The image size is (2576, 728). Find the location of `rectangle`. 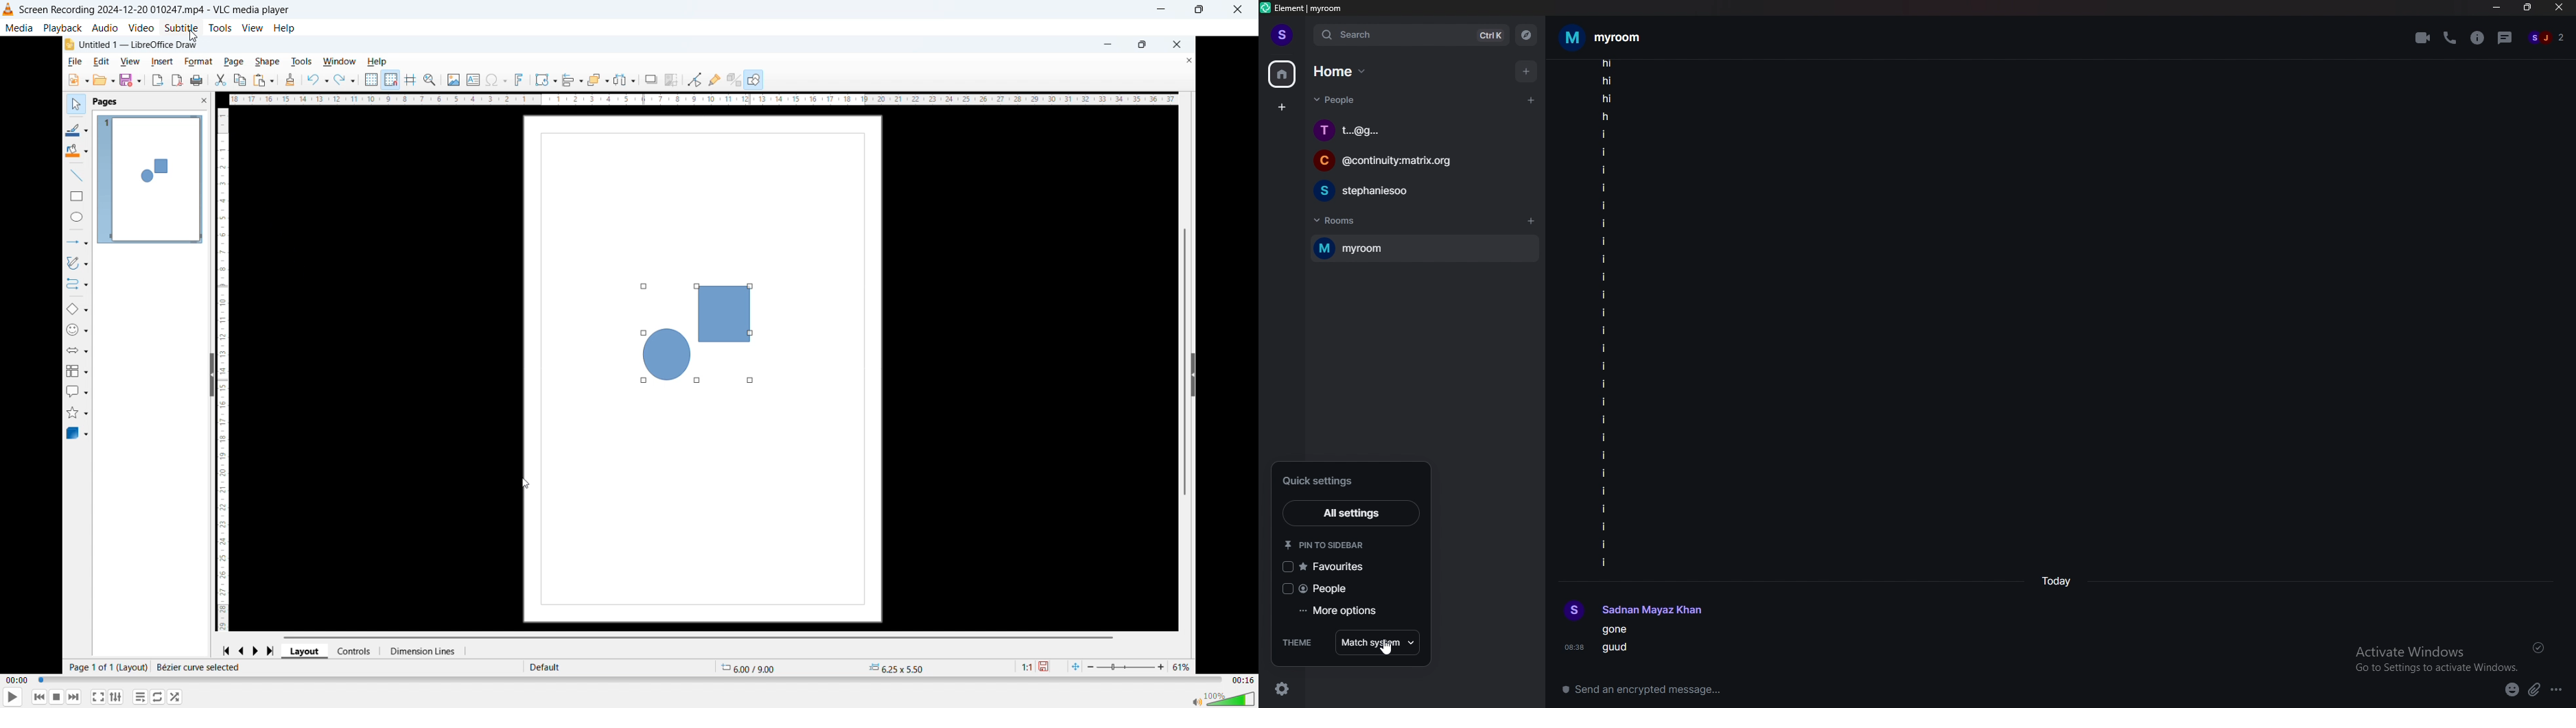

rectangle is located at coordinates (73, 198).